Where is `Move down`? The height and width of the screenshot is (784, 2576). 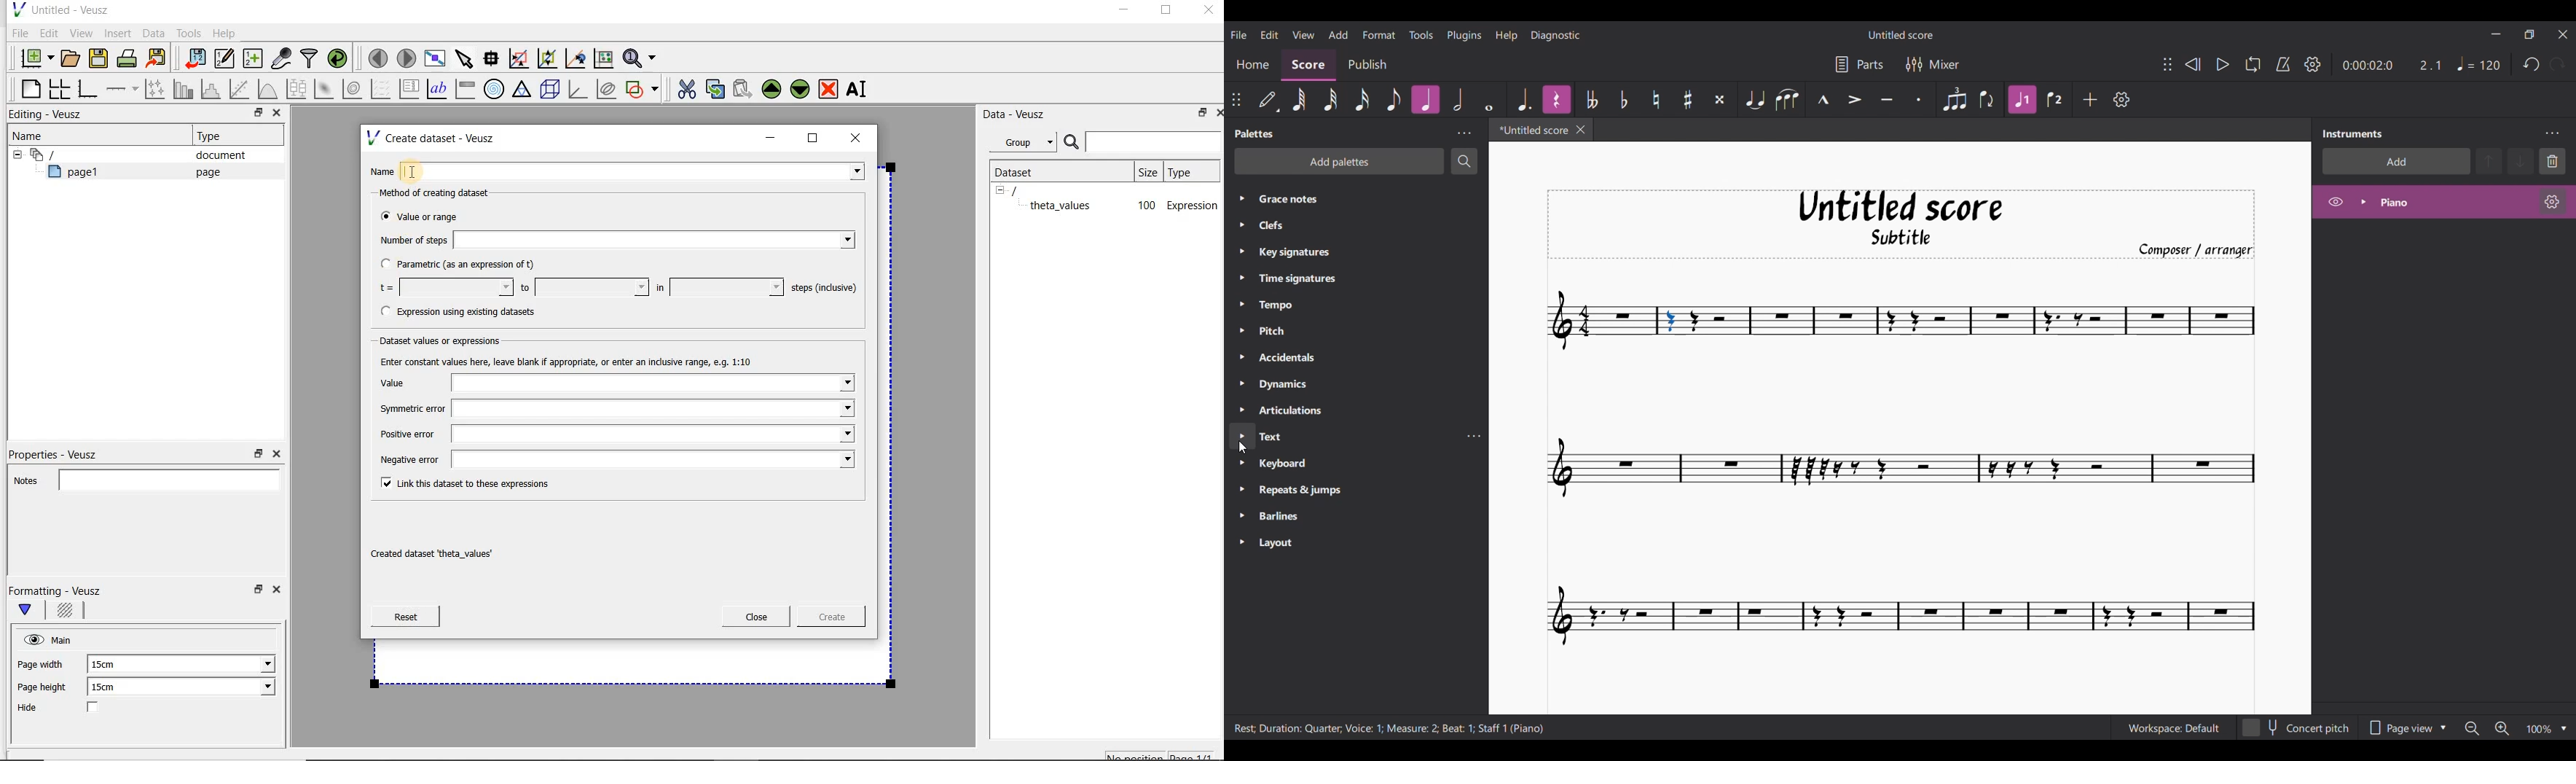
Move down is located at coordinates (2520, 161).